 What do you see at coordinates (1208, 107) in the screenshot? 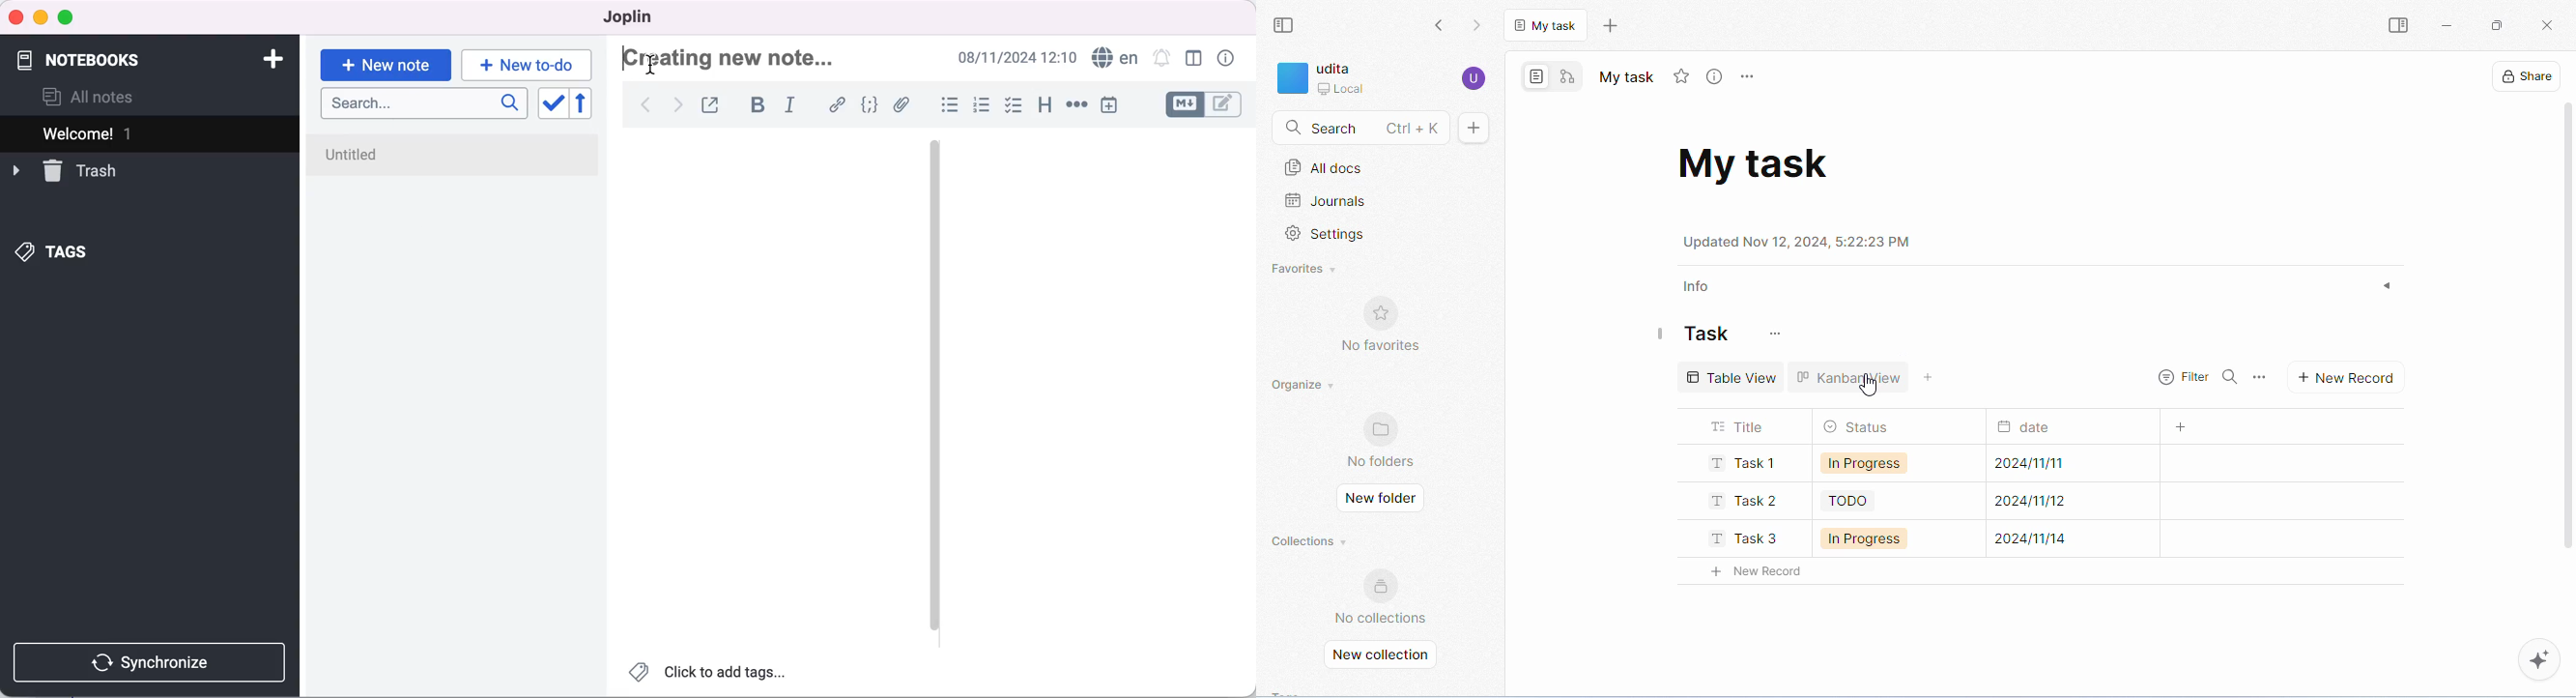
I see `toggle editors` at bounding box center [1208, 107].